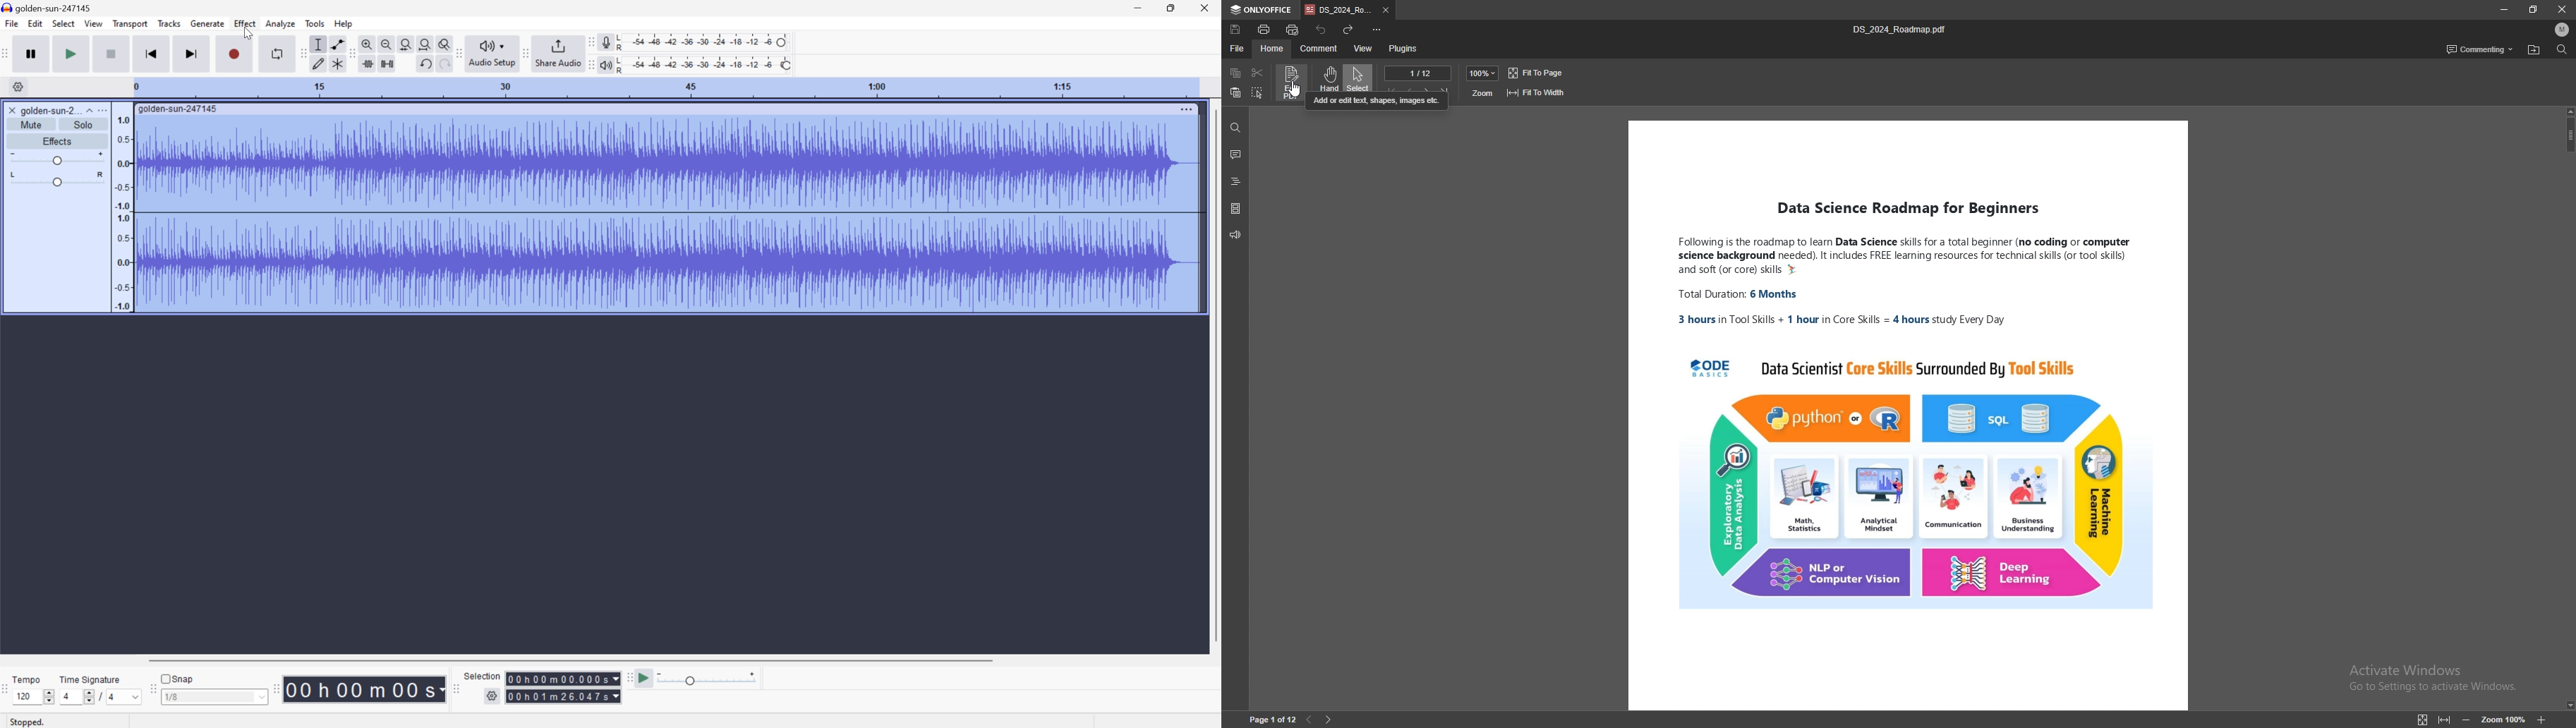 The height and width of the screenshot is (728, 2576). I want to click on Tracks, so click(169, 22).